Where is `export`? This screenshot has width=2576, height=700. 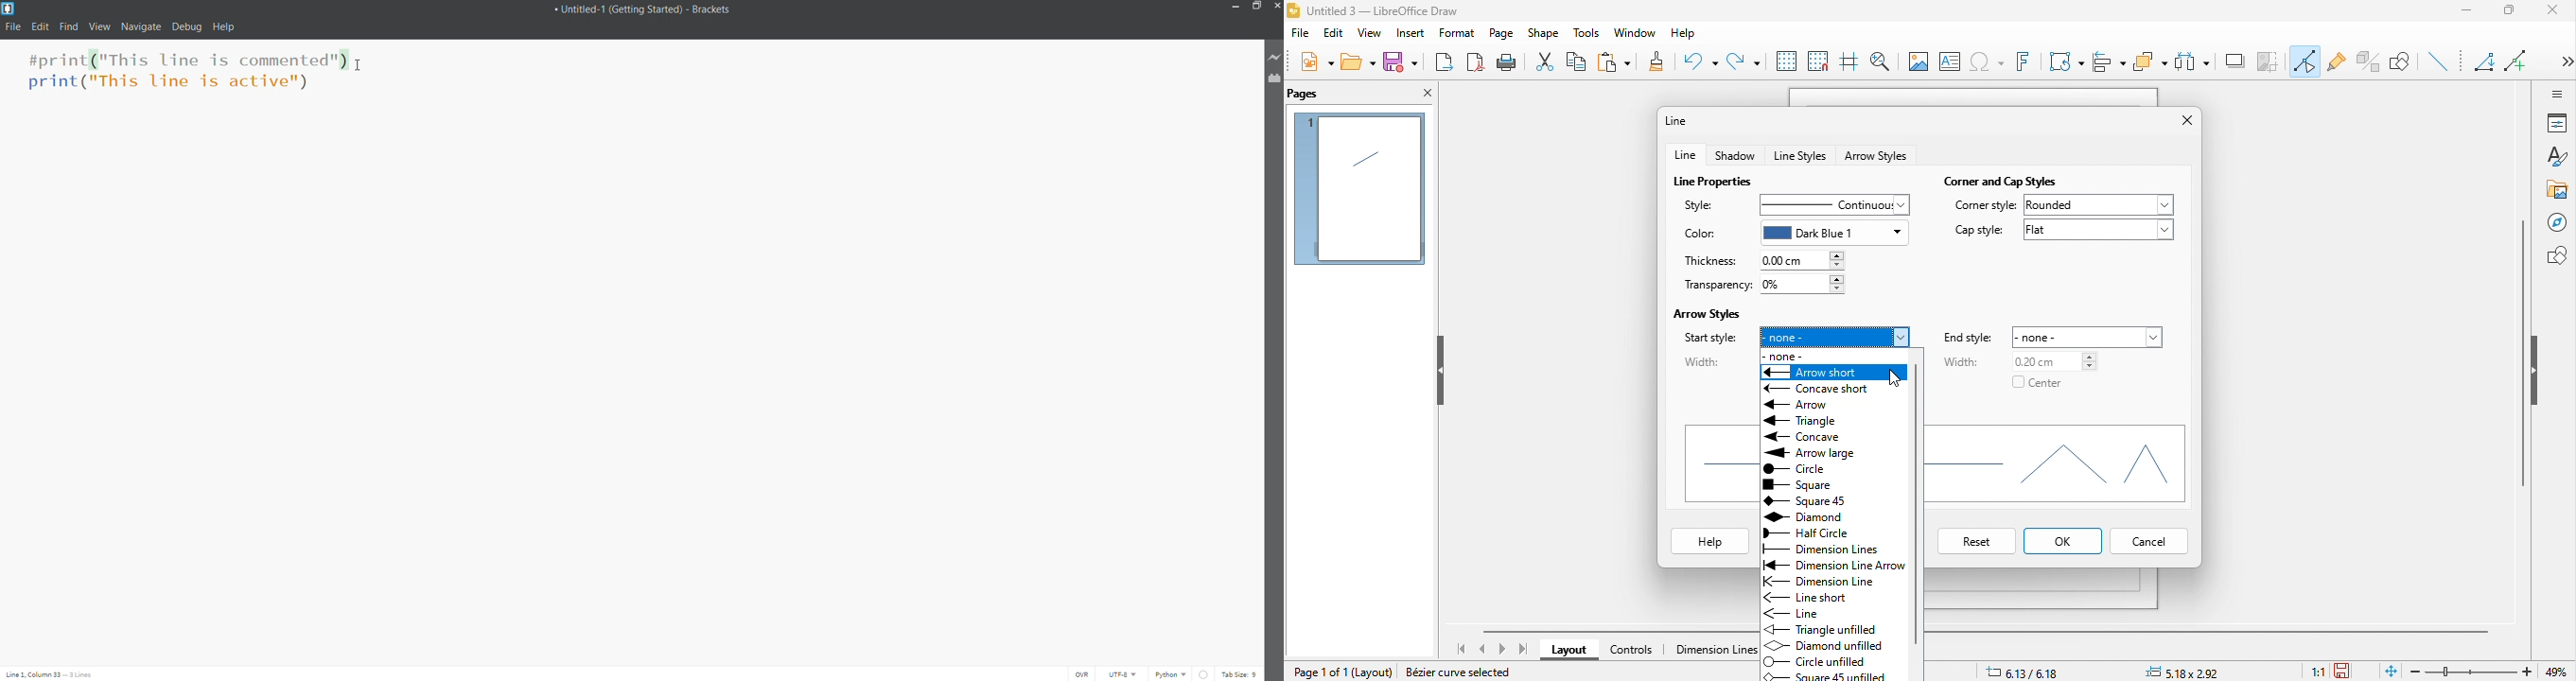 export is located at coordinates (1446, 61).